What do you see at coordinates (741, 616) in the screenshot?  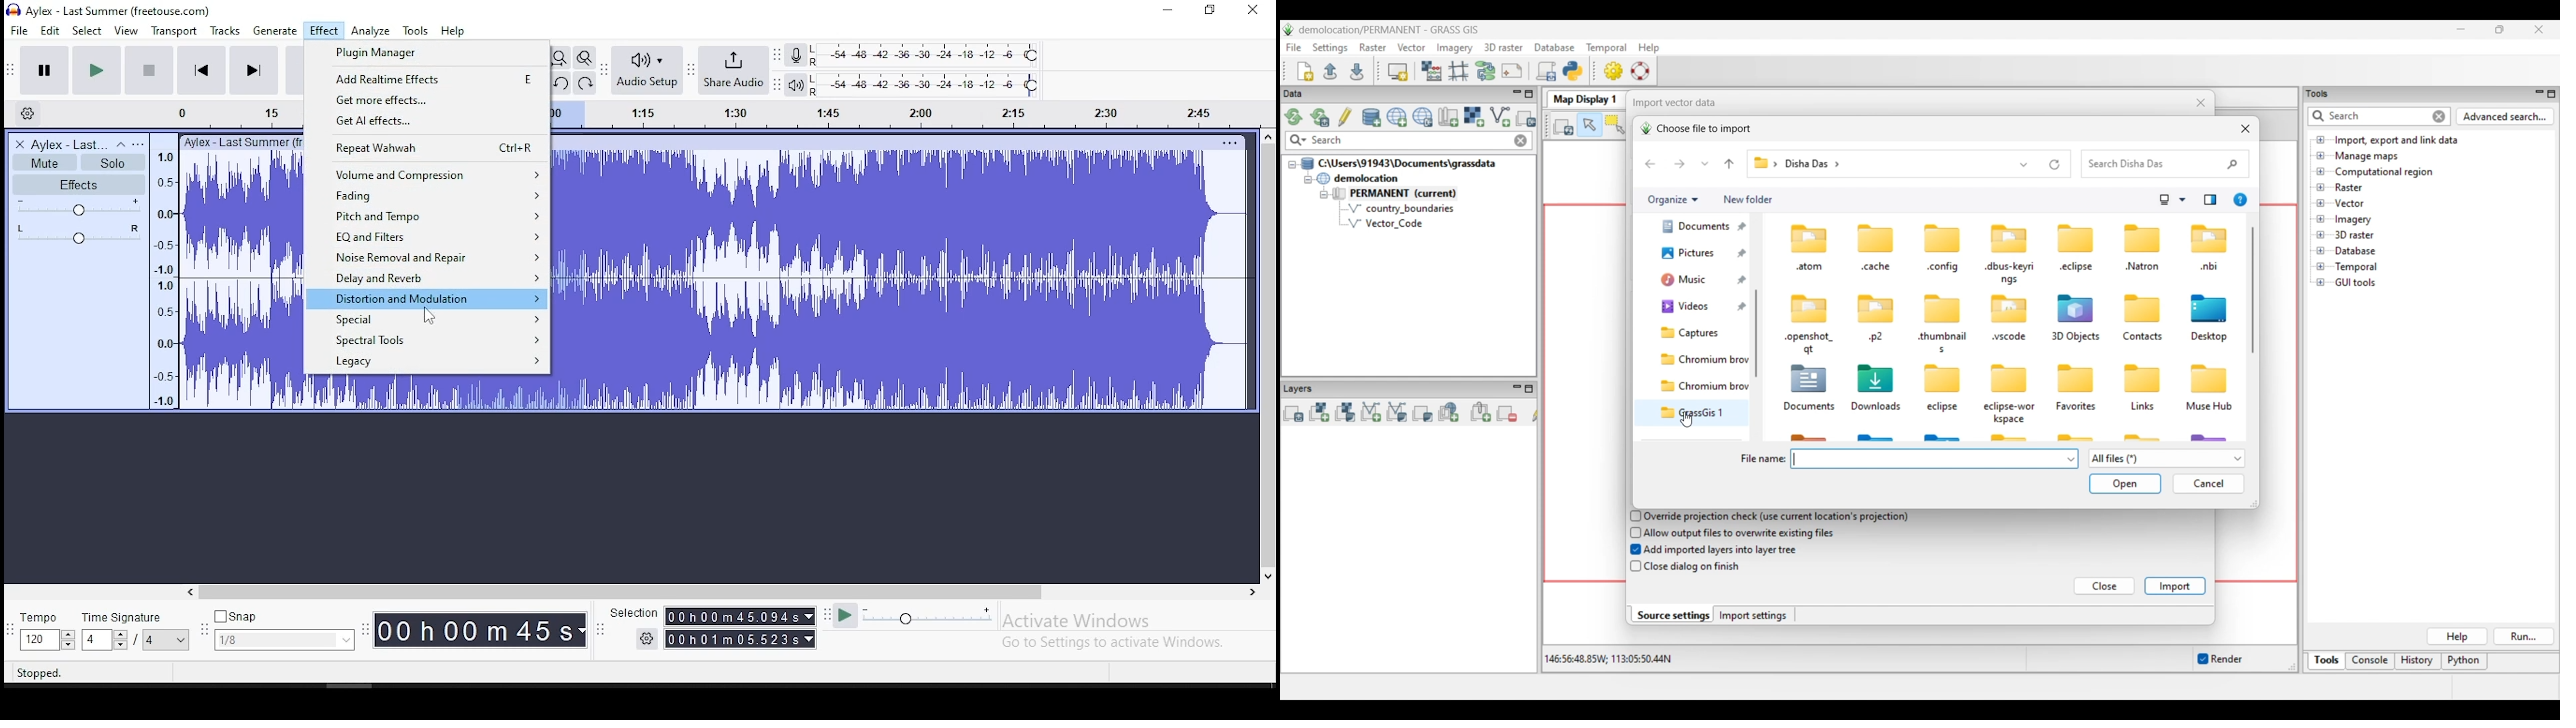 I see `00h00m55.989s` at bounding box center [741, 616].